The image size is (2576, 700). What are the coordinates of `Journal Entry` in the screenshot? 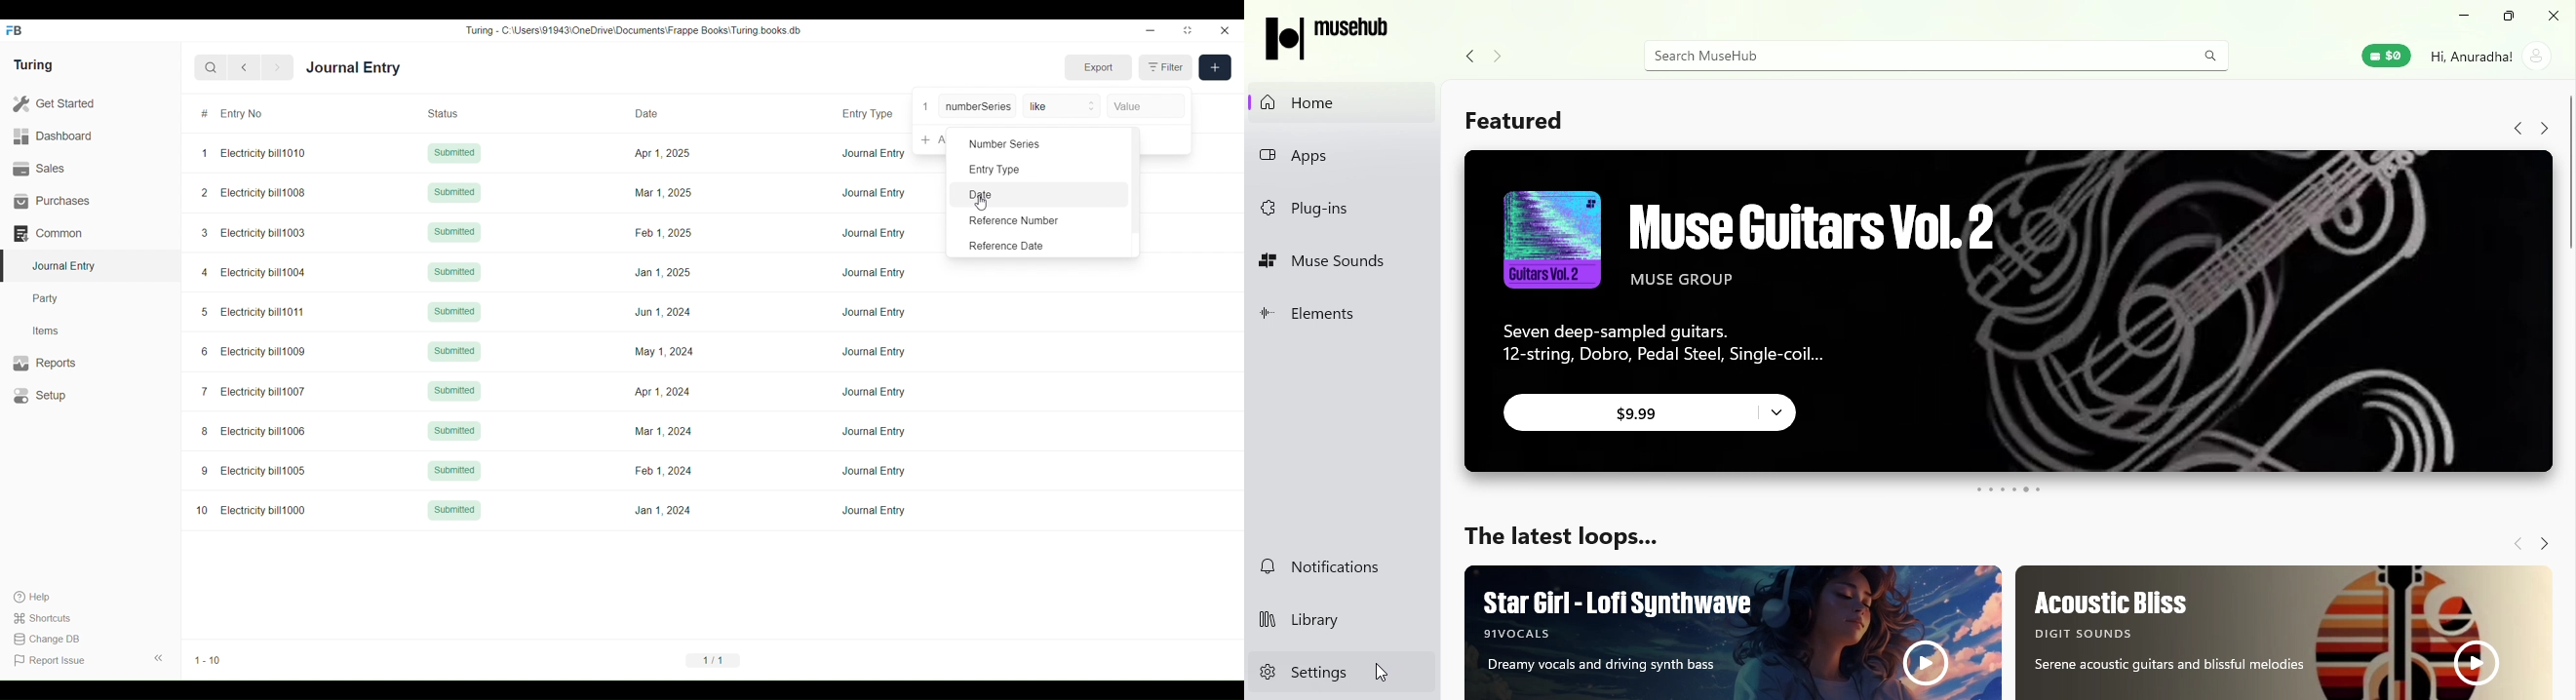 It's located at (874, 312).